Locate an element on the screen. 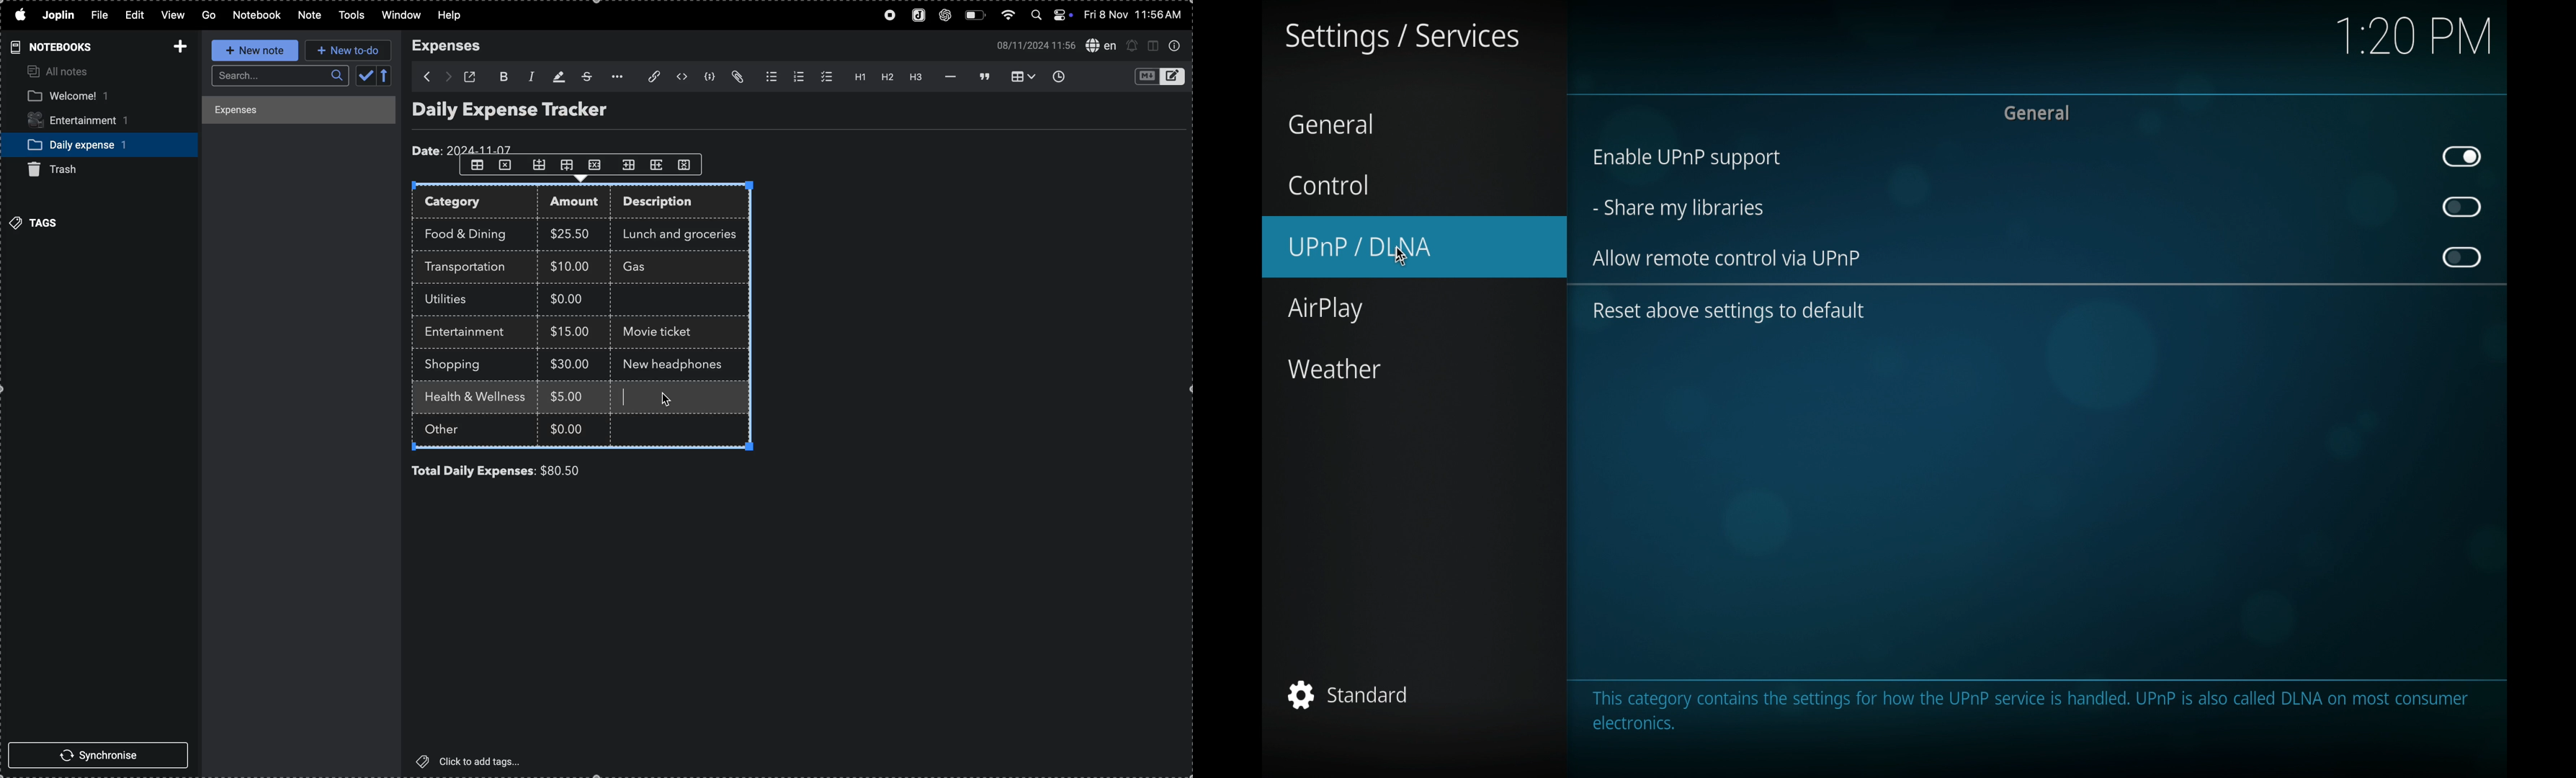 This screenshot has width=2576, height=784. info is located at coordinates (1175, 46).